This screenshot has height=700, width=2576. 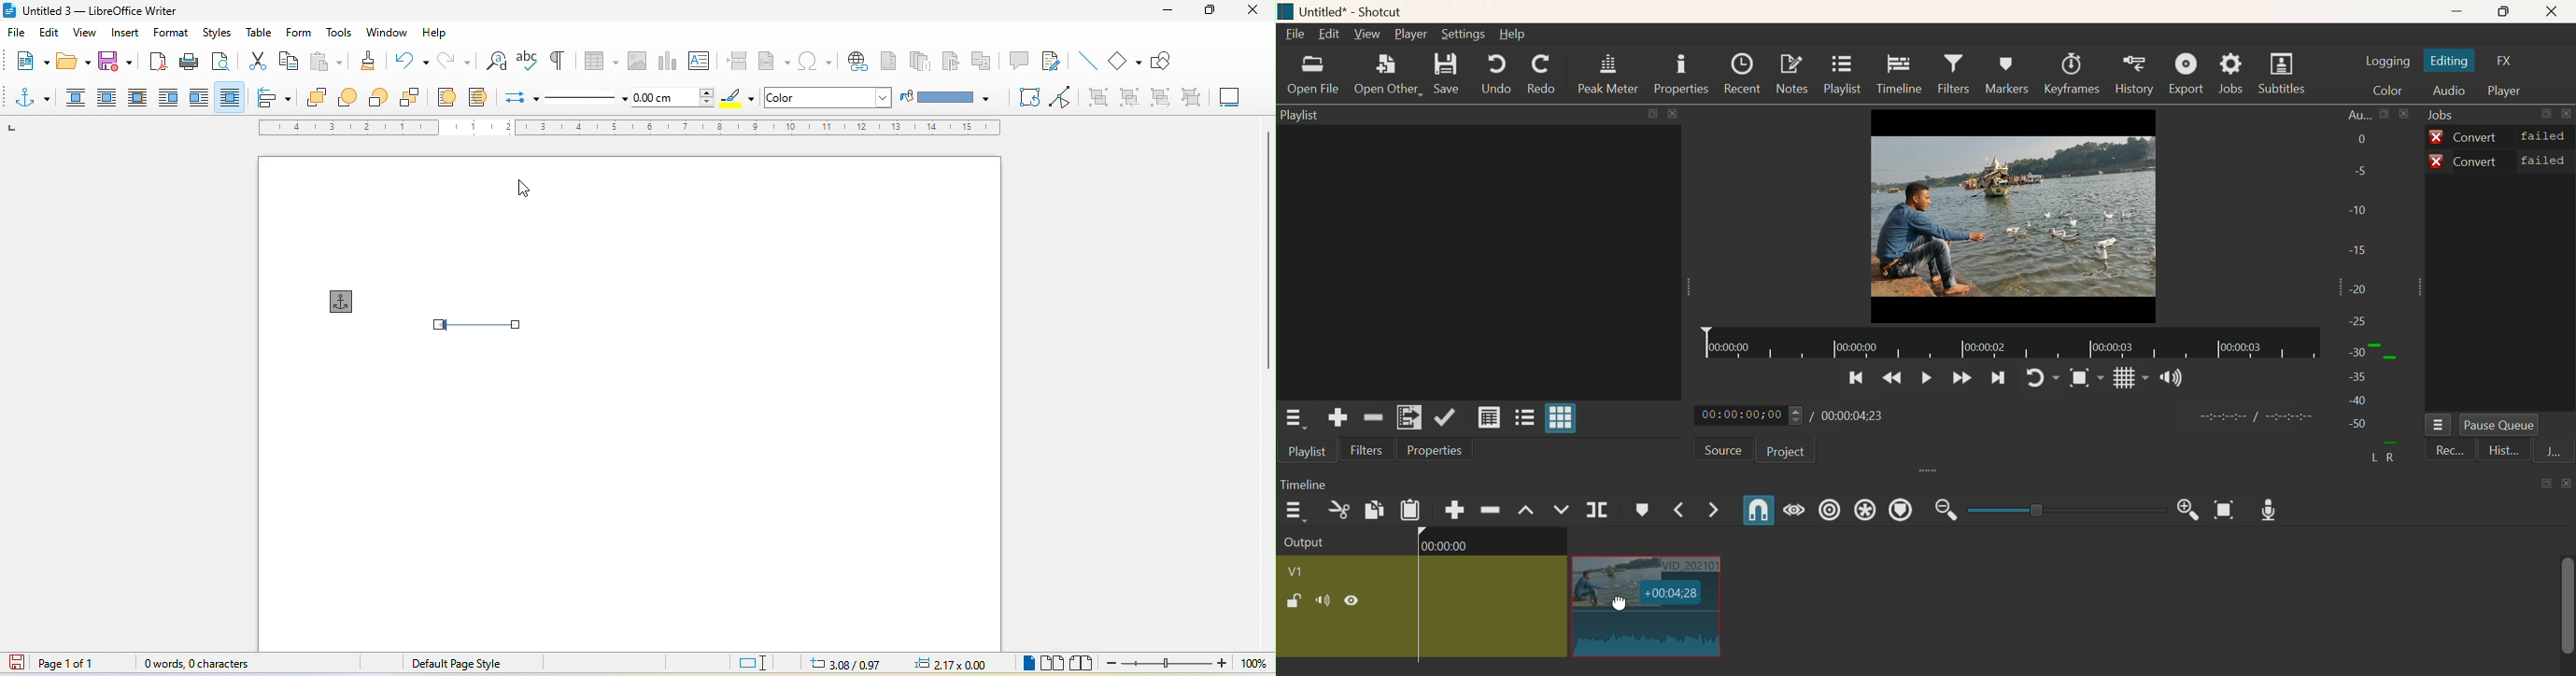 I want to click on Audio, so click(x=2451, y=91).